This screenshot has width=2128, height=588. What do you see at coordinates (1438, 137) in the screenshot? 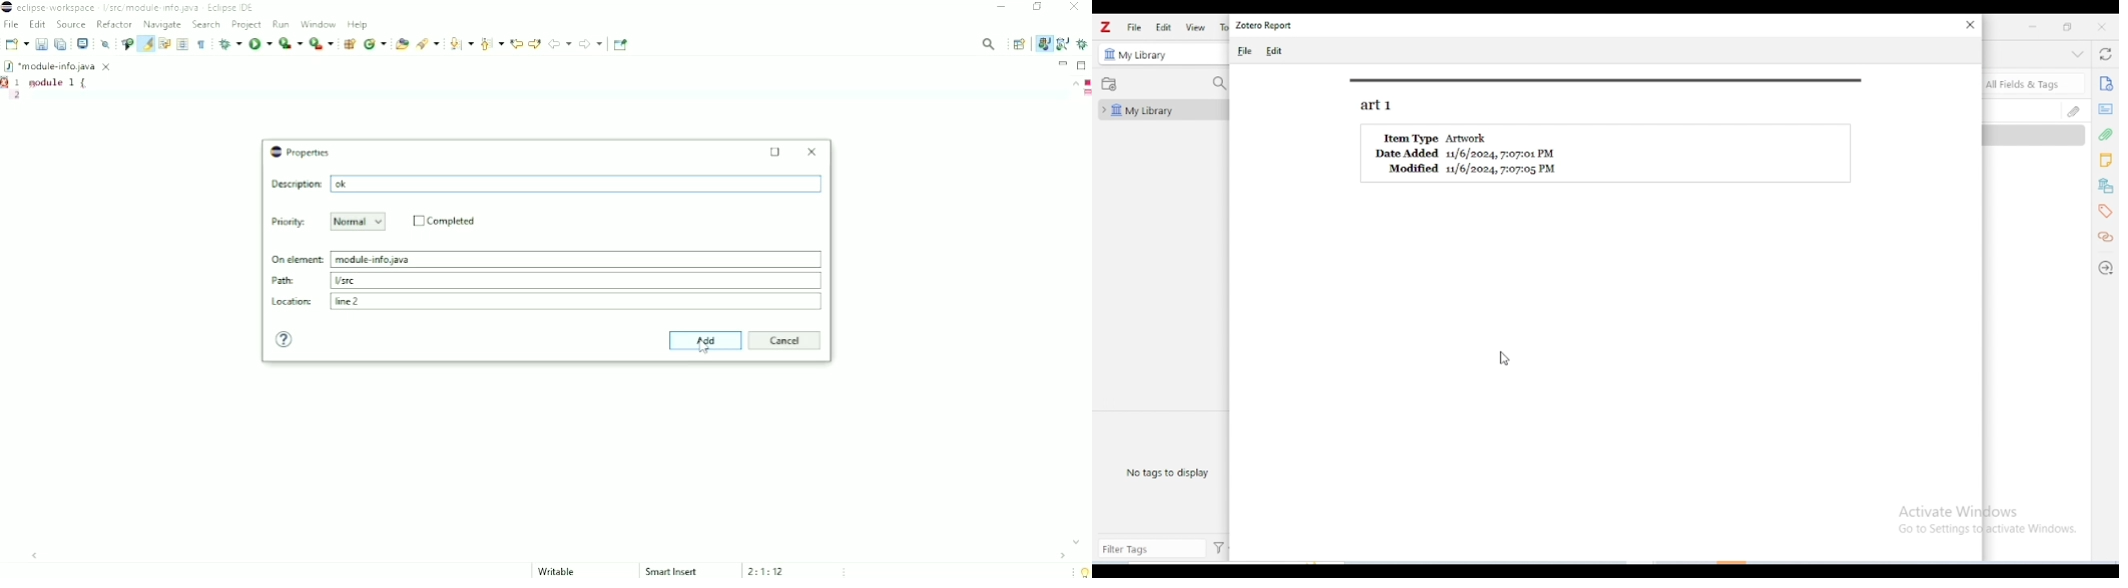
I see `Item Type Artwork` at bounding box center [1438, 137].